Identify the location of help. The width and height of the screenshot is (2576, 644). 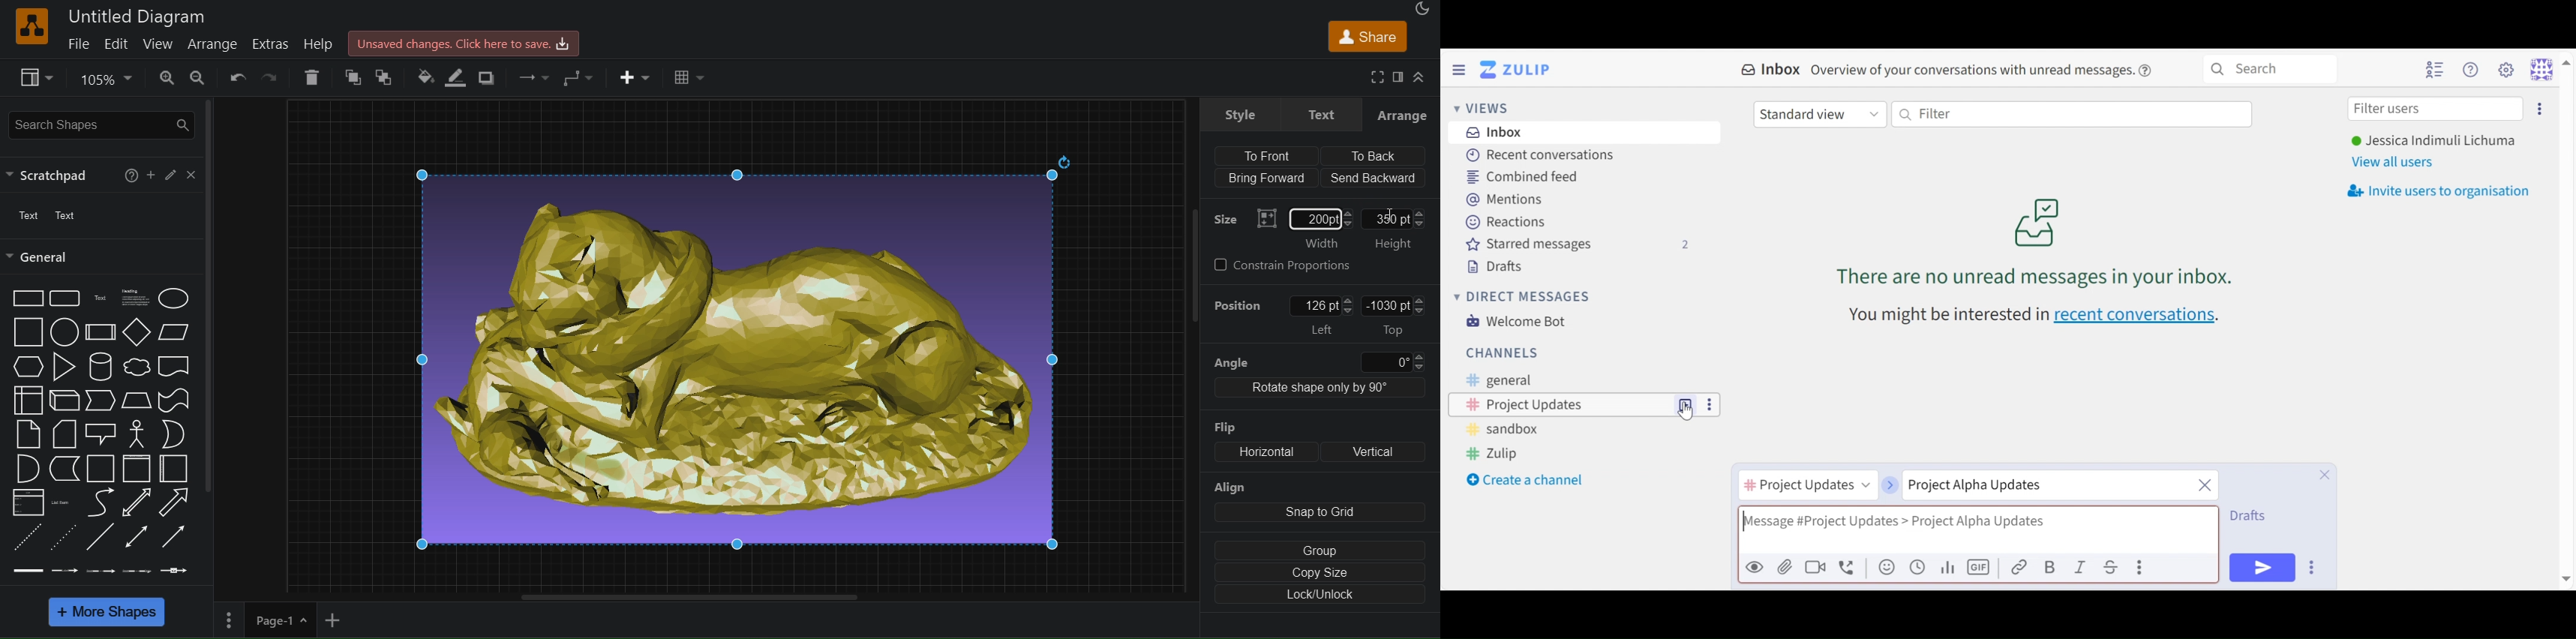
(2149, 70).